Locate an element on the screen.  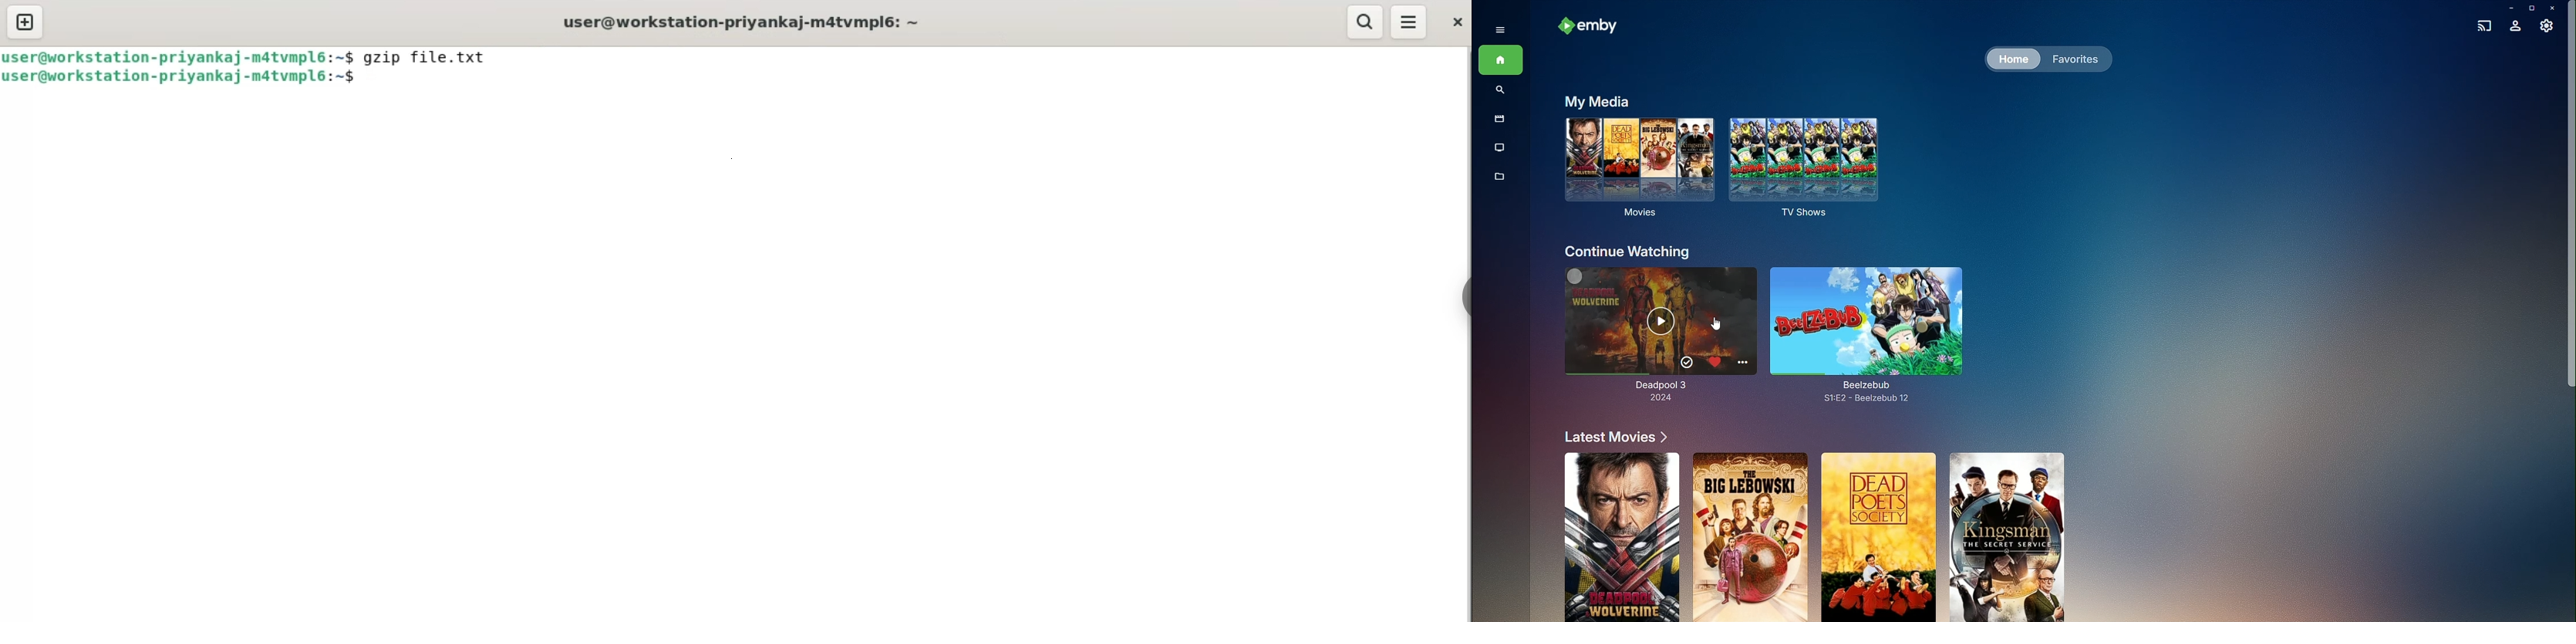
Movies is located at coordinates (1500, 119).